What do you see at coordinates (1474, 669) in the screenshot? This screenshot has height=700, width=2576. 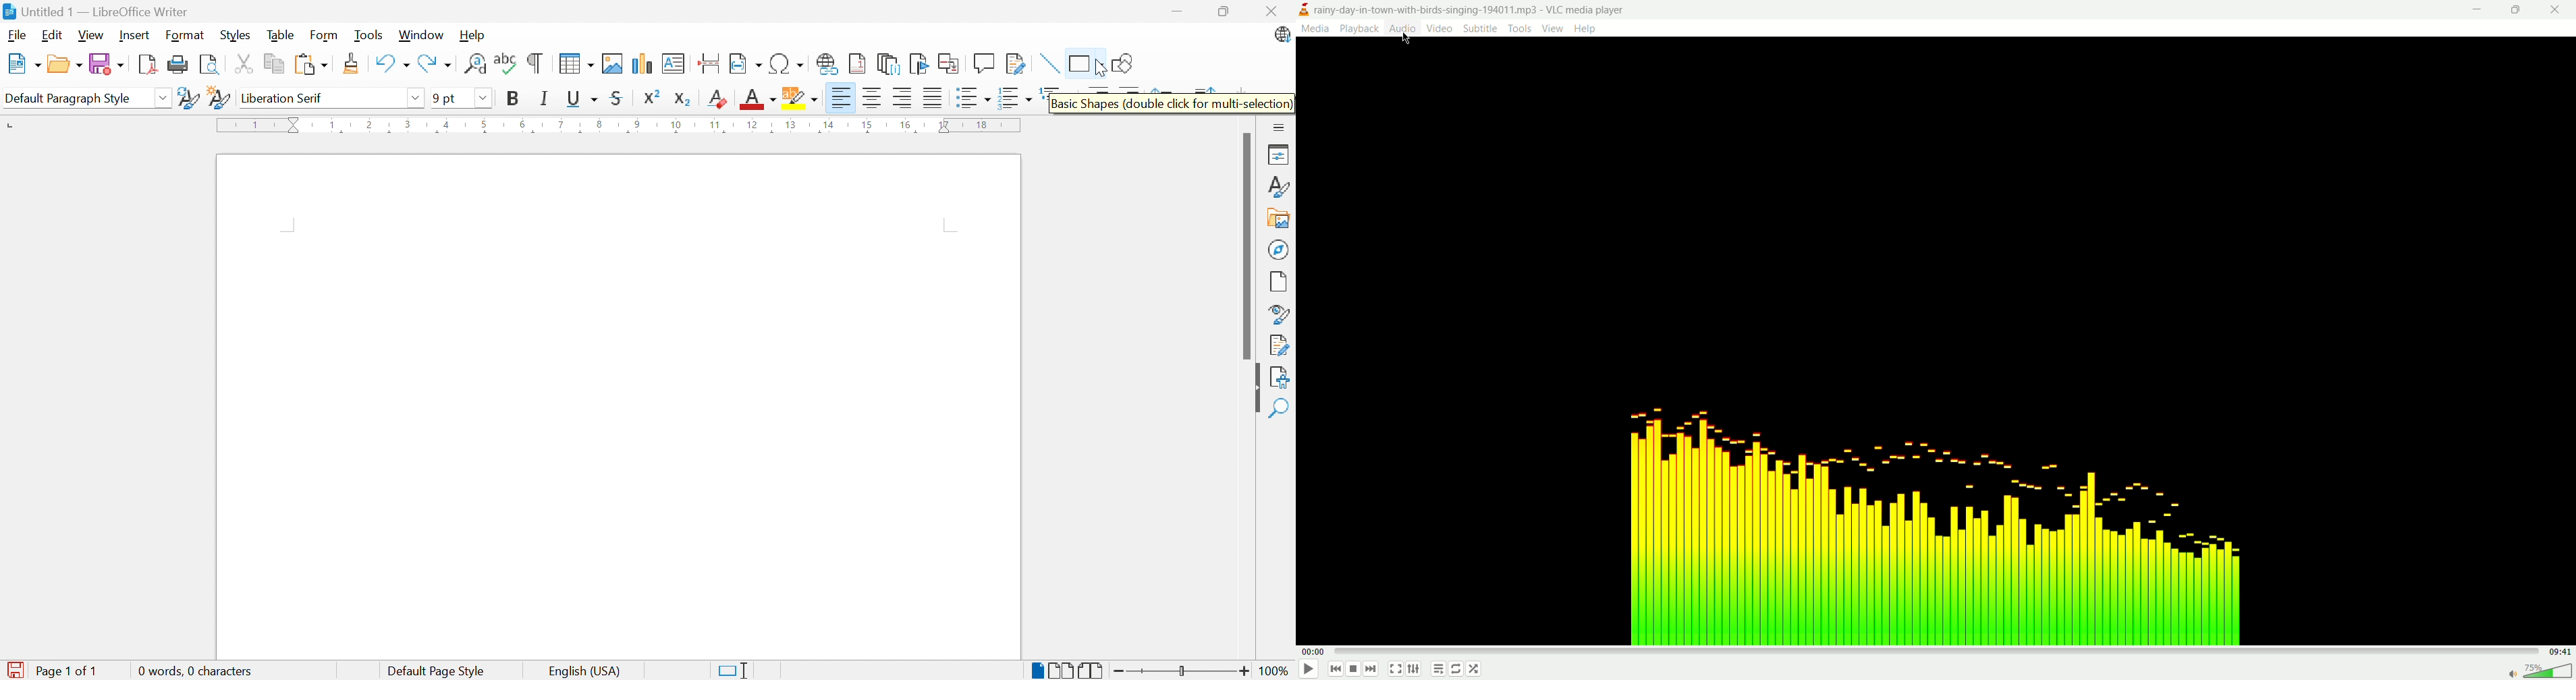 I see `shuffle` at bounding box center [1474, 669].